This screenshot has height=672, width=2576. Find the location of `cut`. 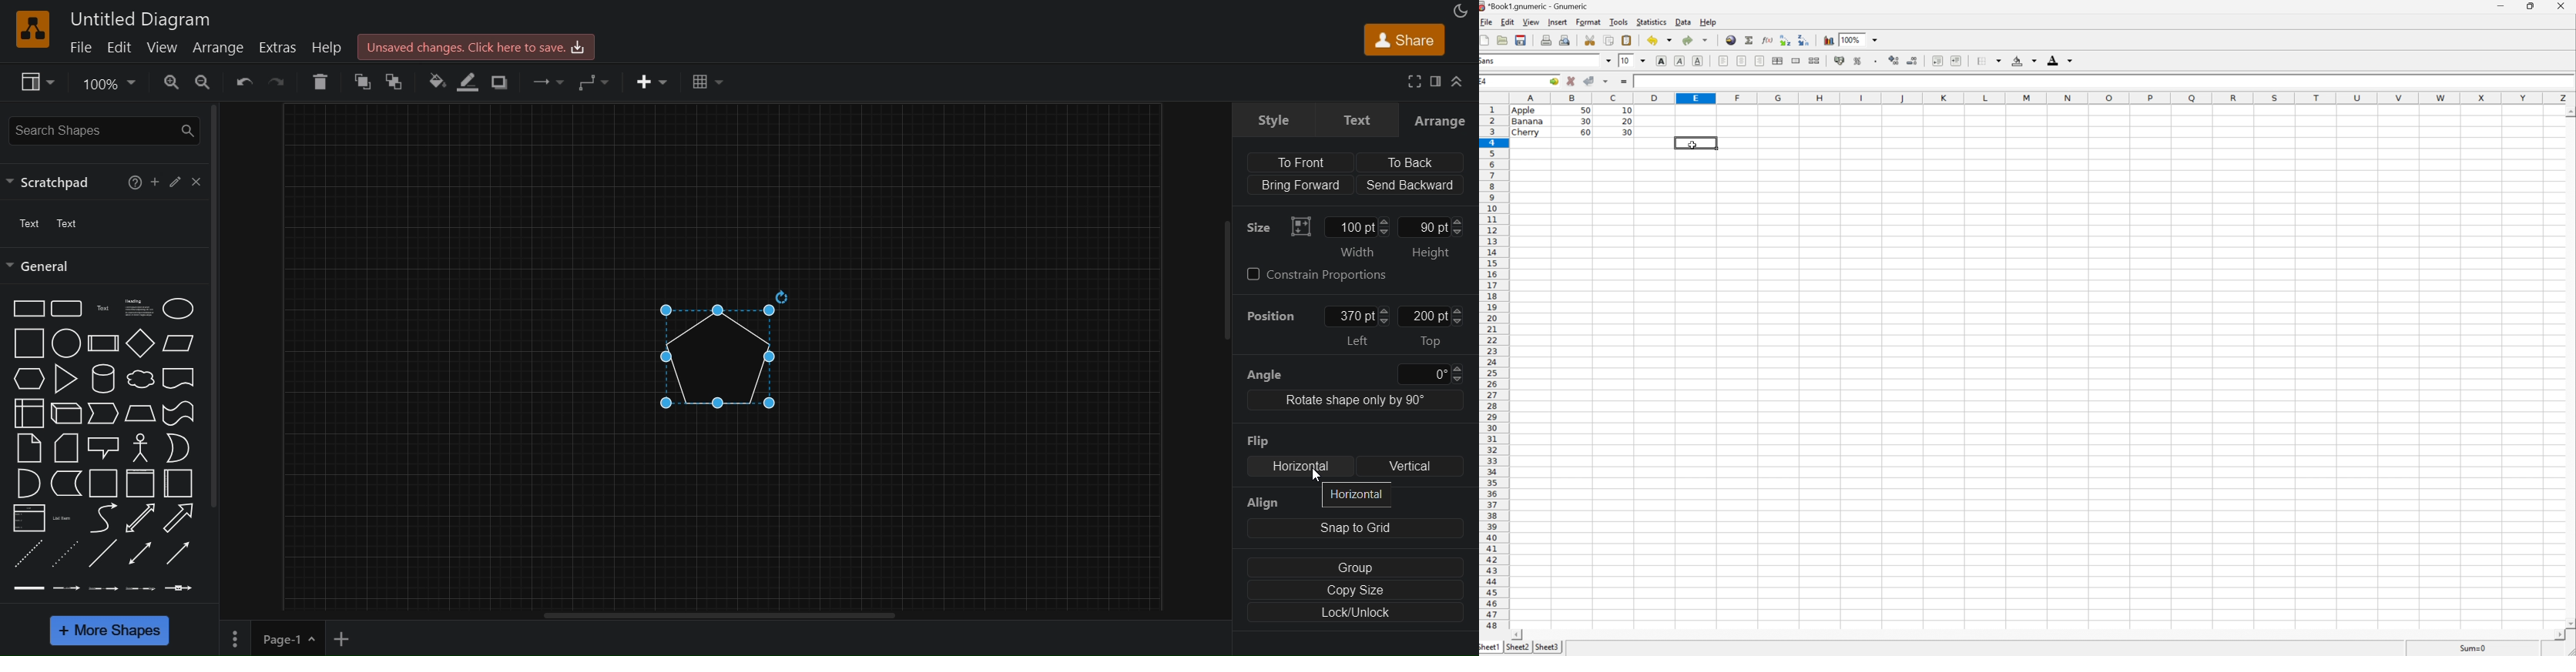

cut is located at coordinates (1590, 39).